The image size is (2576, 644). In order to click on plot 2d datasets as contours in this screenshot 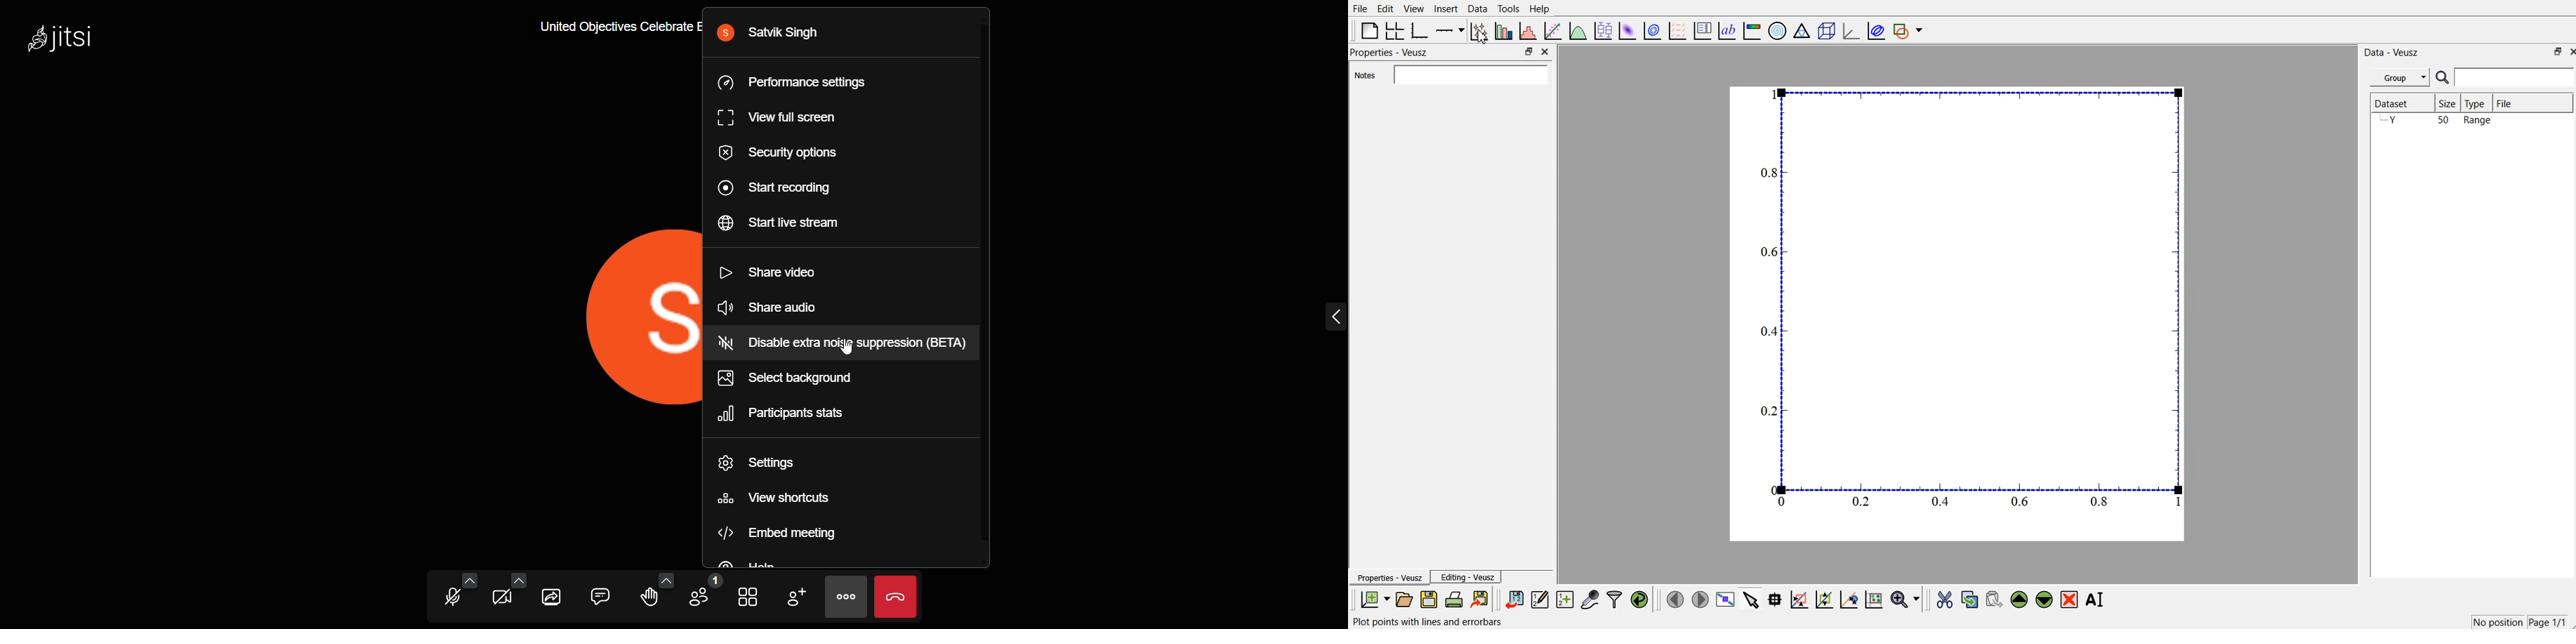, I will do `click(1653, 29)`.